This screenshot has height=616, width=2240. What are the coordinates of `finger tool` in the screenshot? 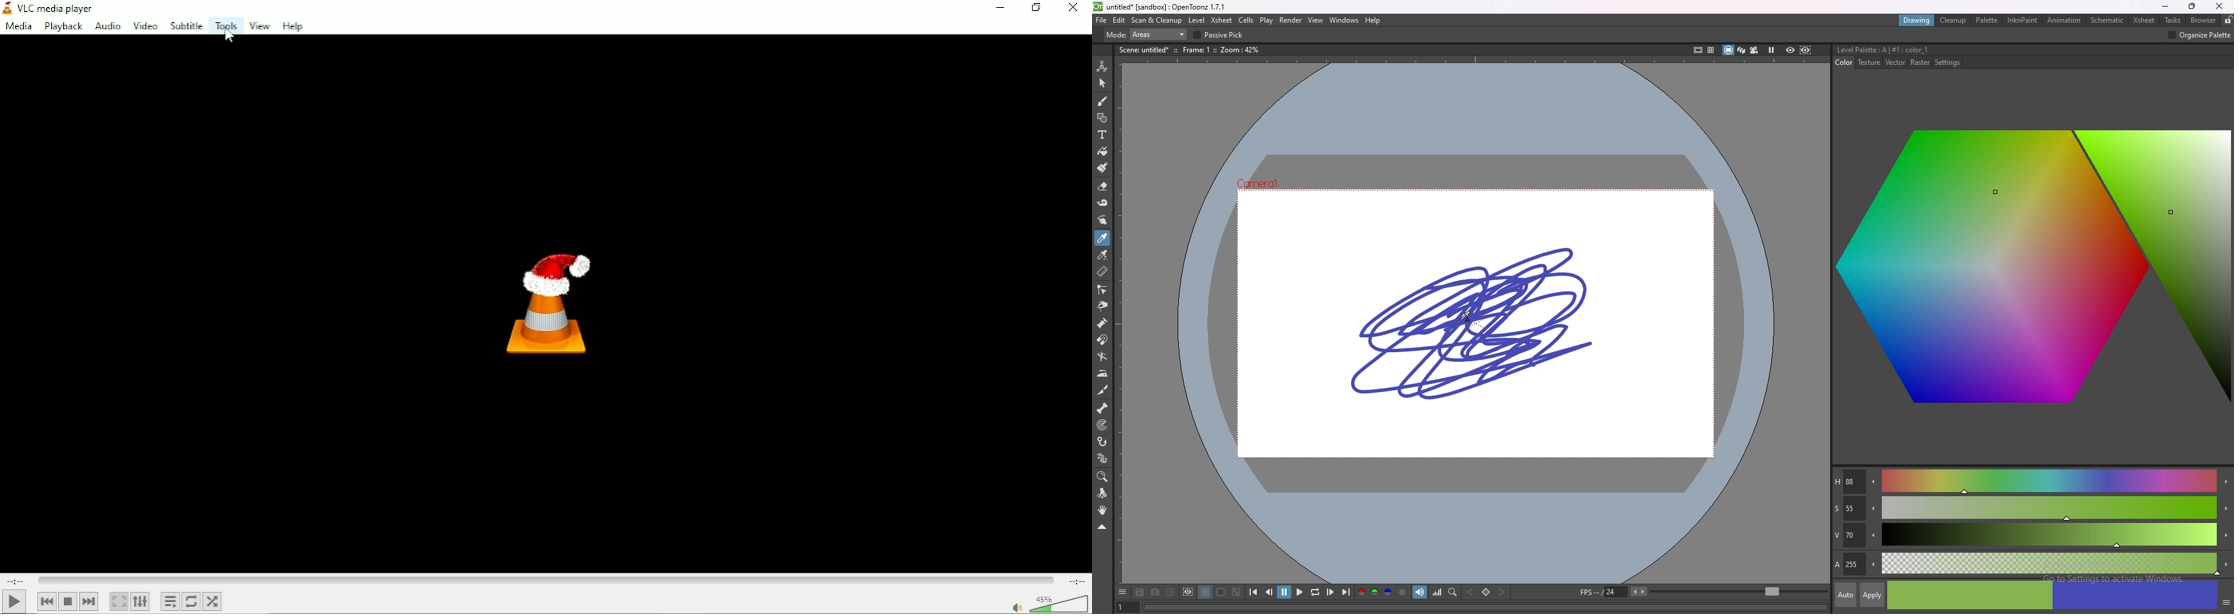 It's located at (1102, 220).